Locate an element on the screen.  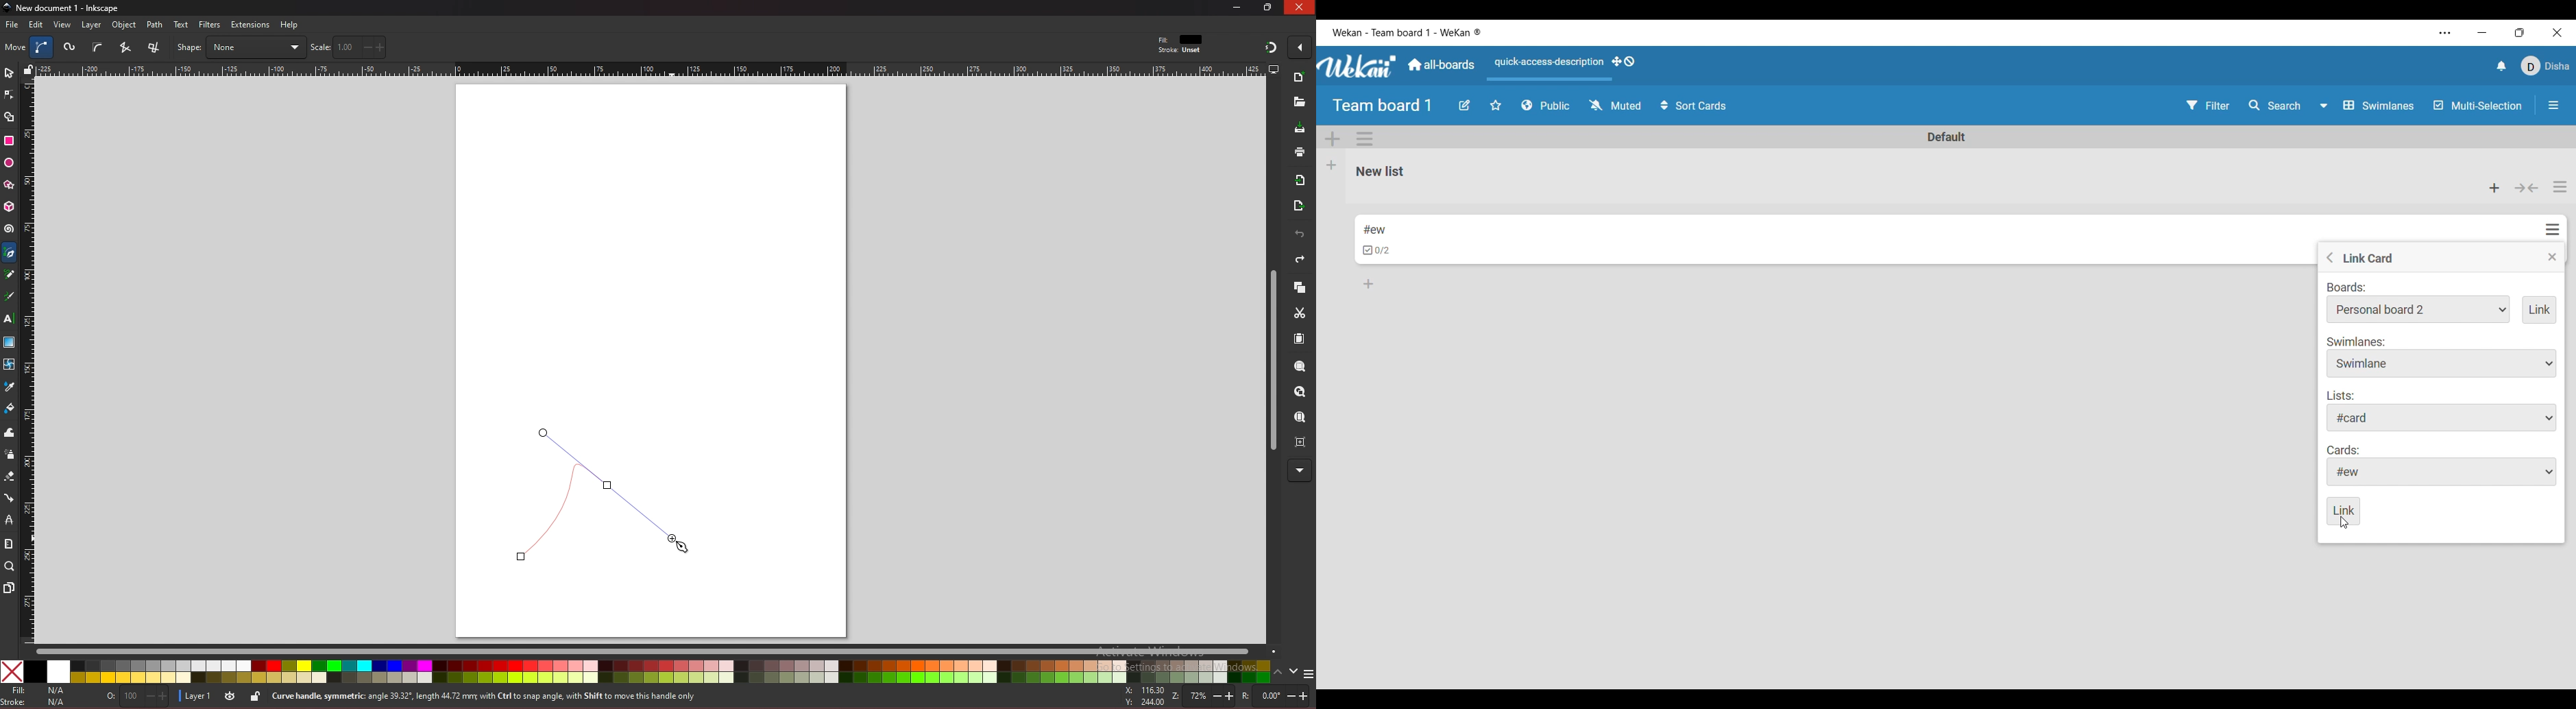
file is located at coordinates (12, 25).